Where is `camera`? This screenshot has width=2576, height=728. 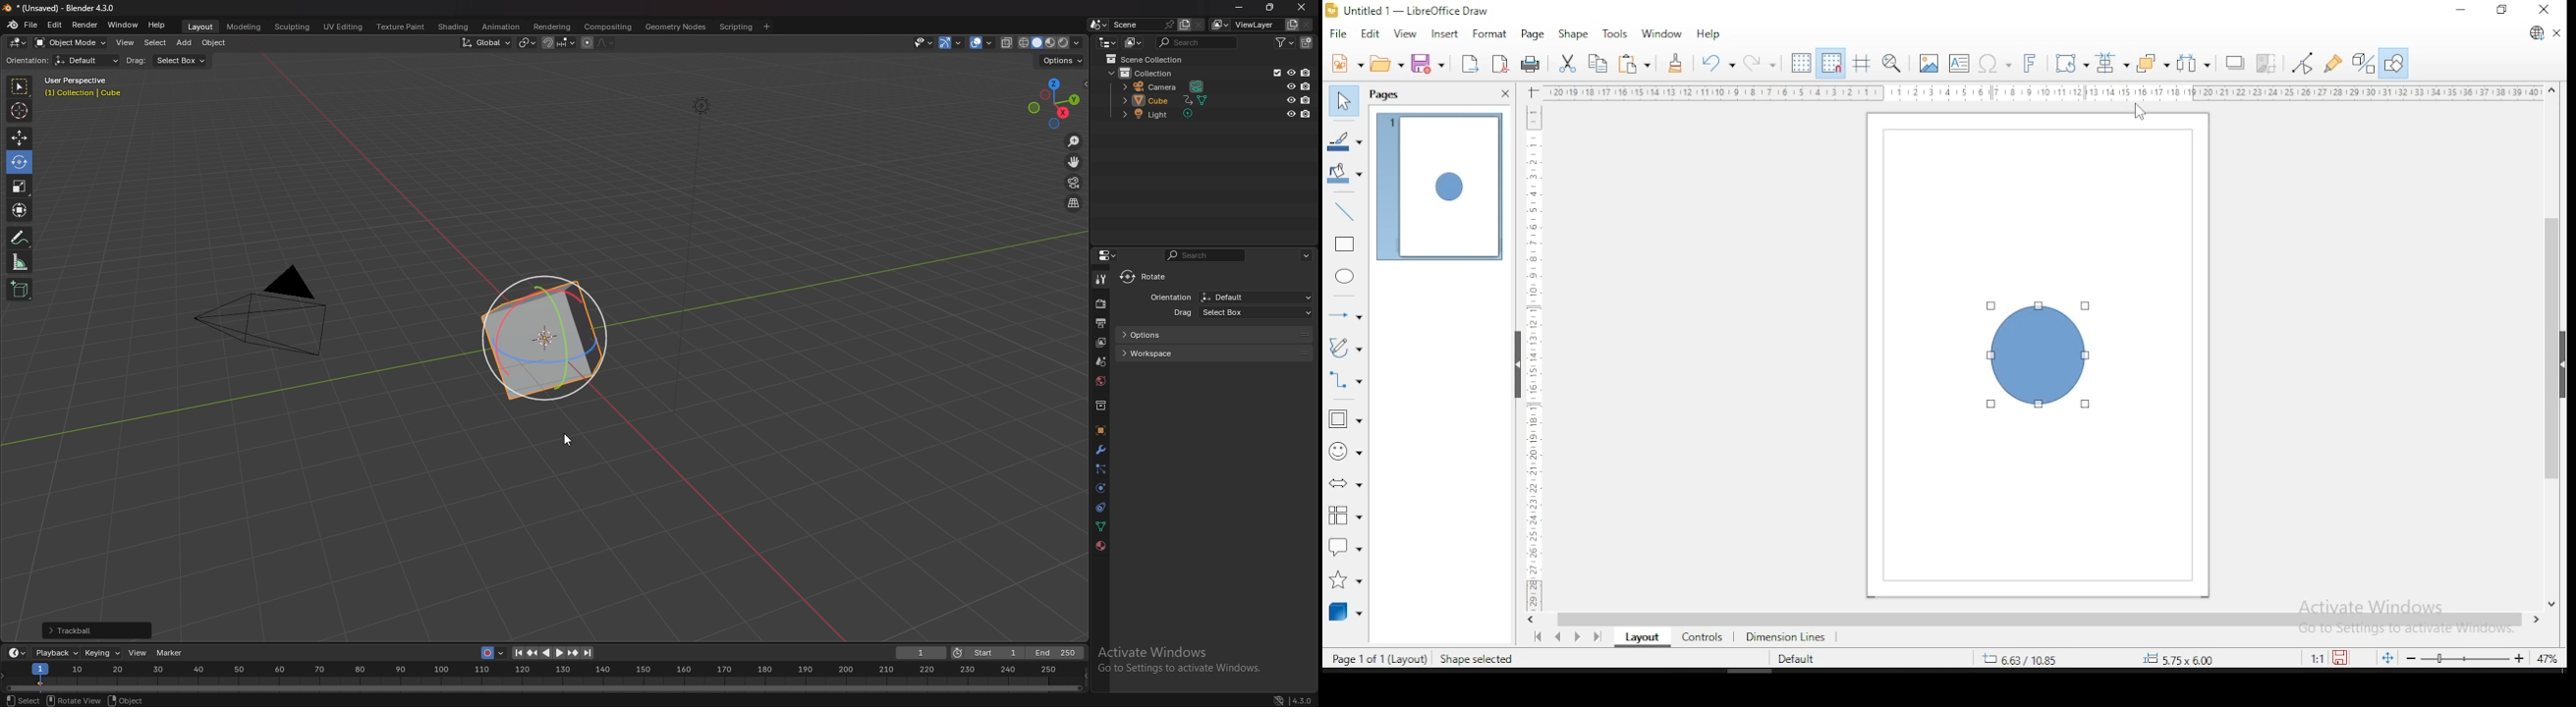
camera is located at coordinates (274, 312).